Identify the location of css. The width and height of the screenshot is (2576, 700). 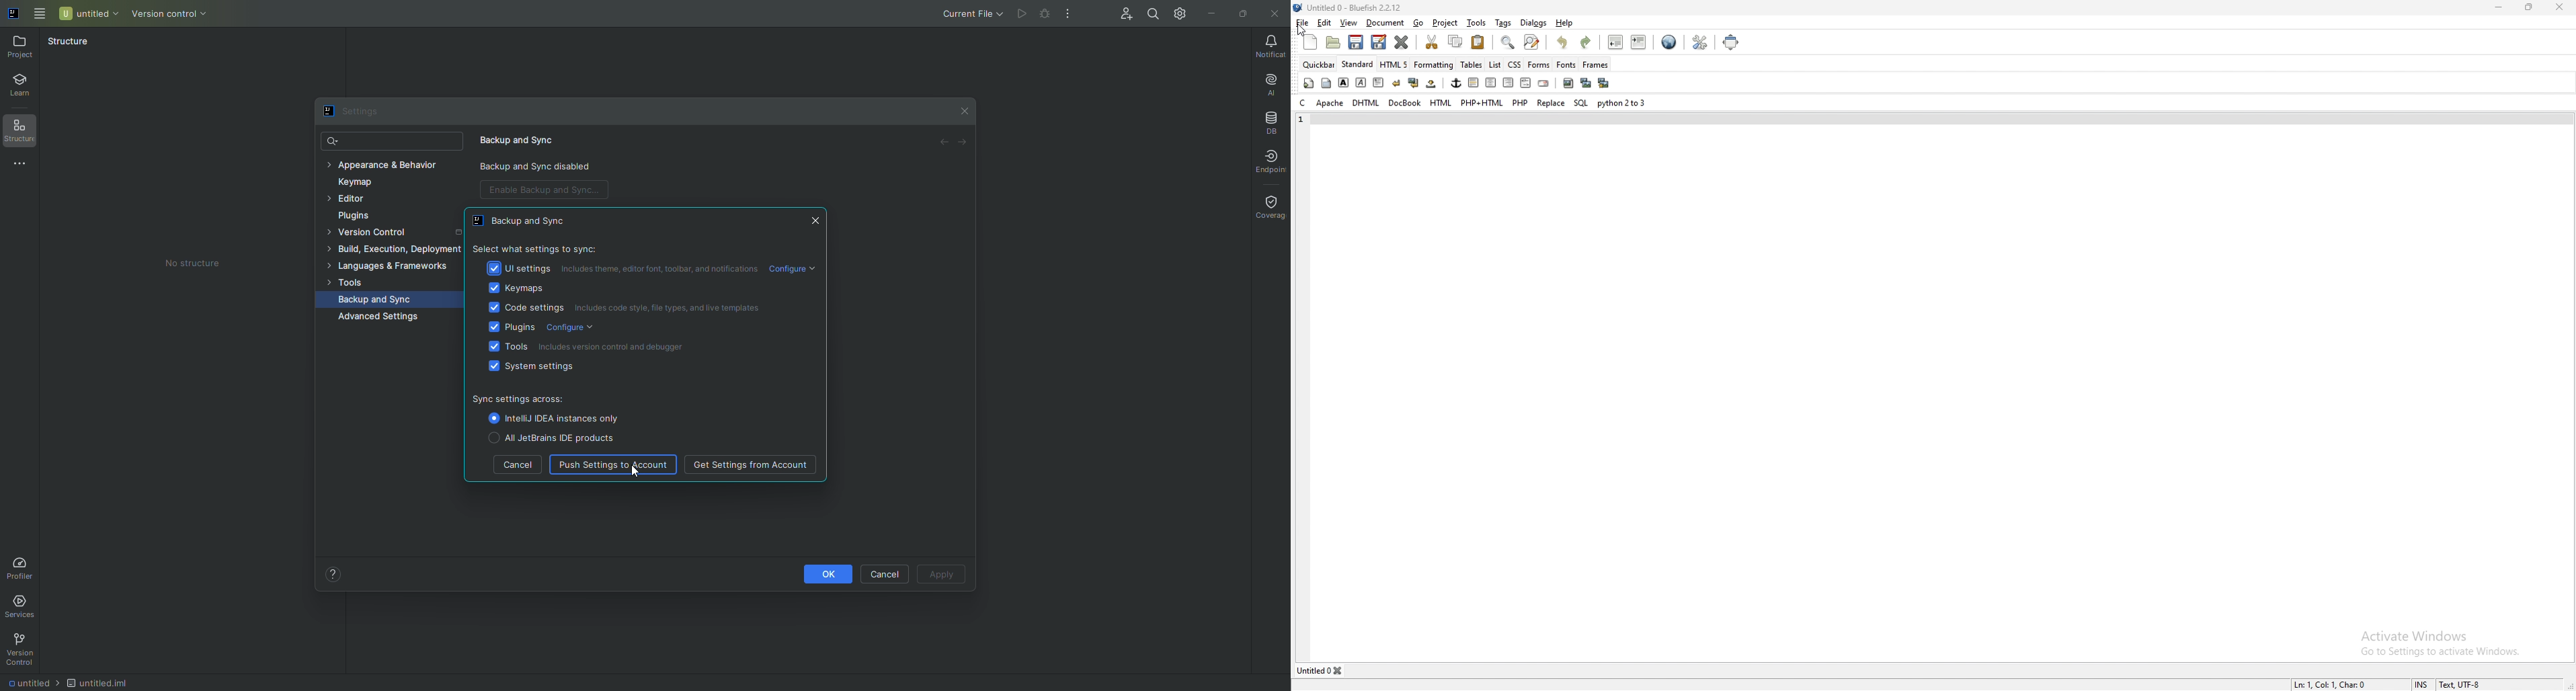
(1514, 65).